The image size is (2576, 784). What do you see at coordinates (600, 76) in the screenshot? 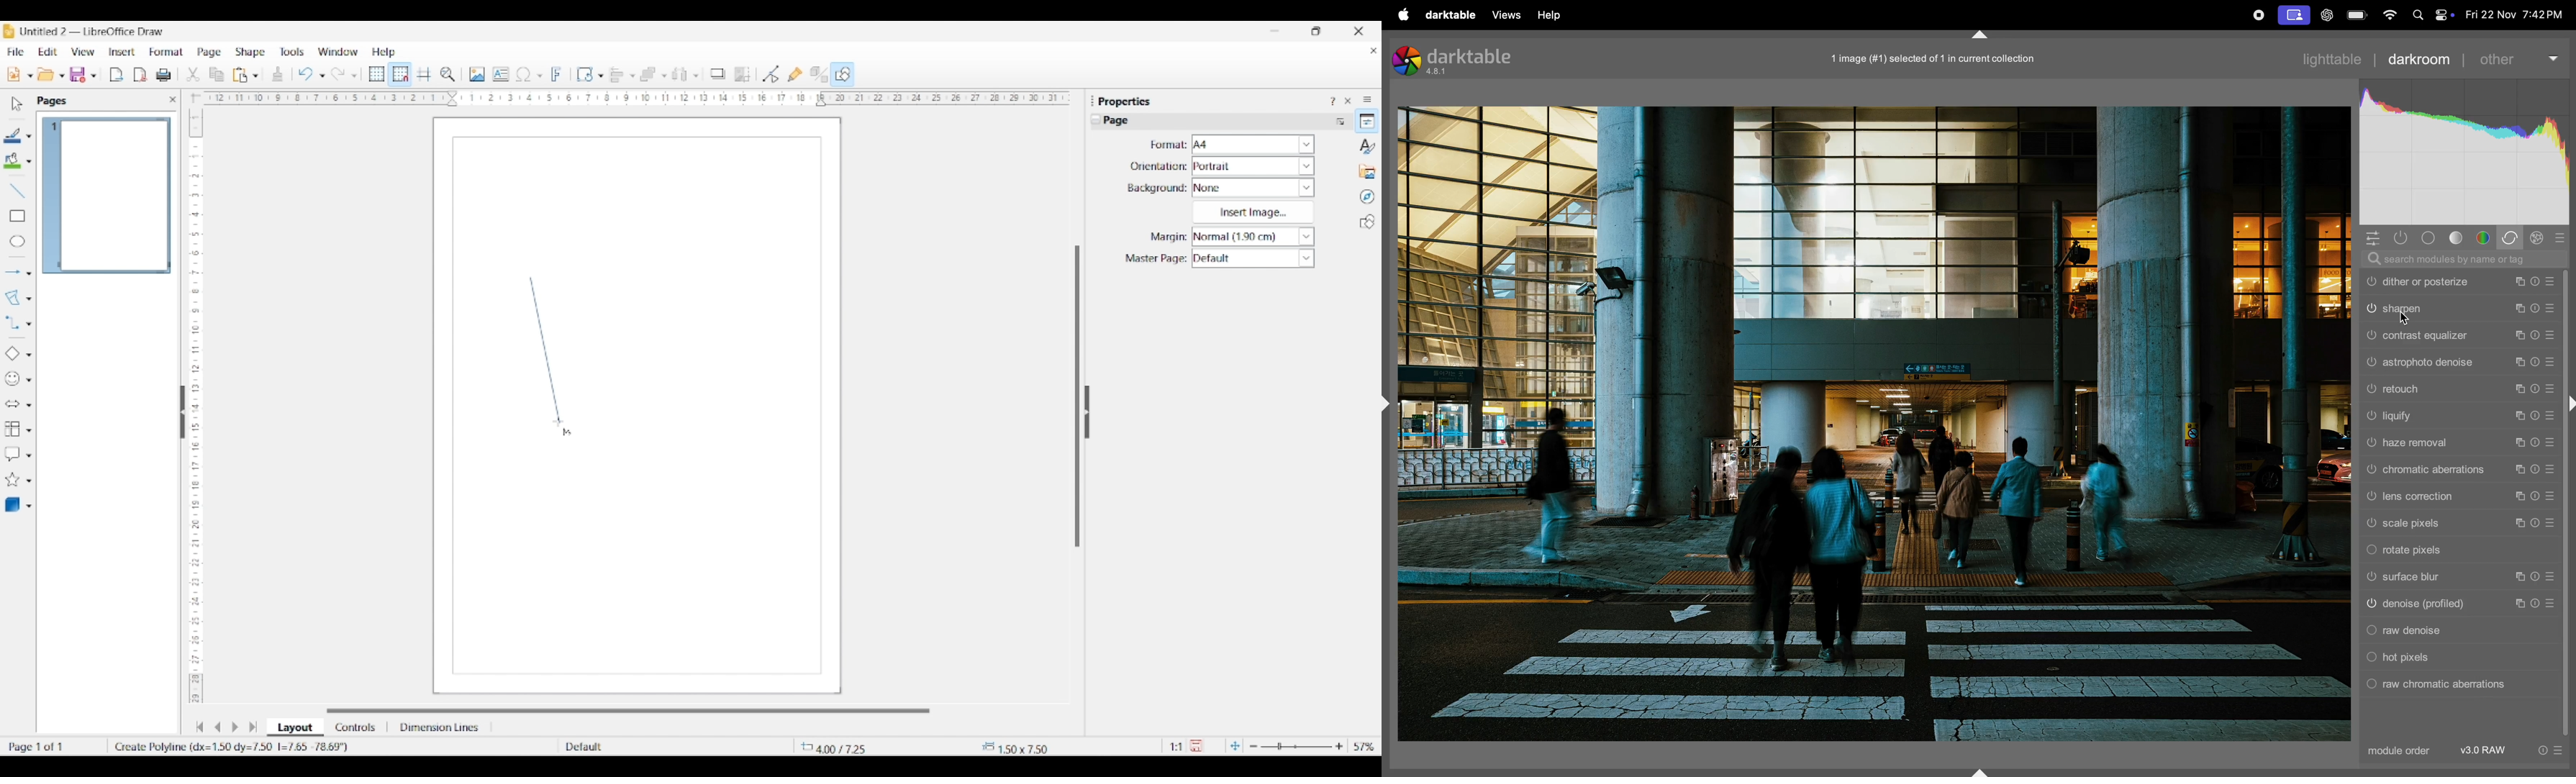
I see `Transformations option` at bounding box center [600, 76].